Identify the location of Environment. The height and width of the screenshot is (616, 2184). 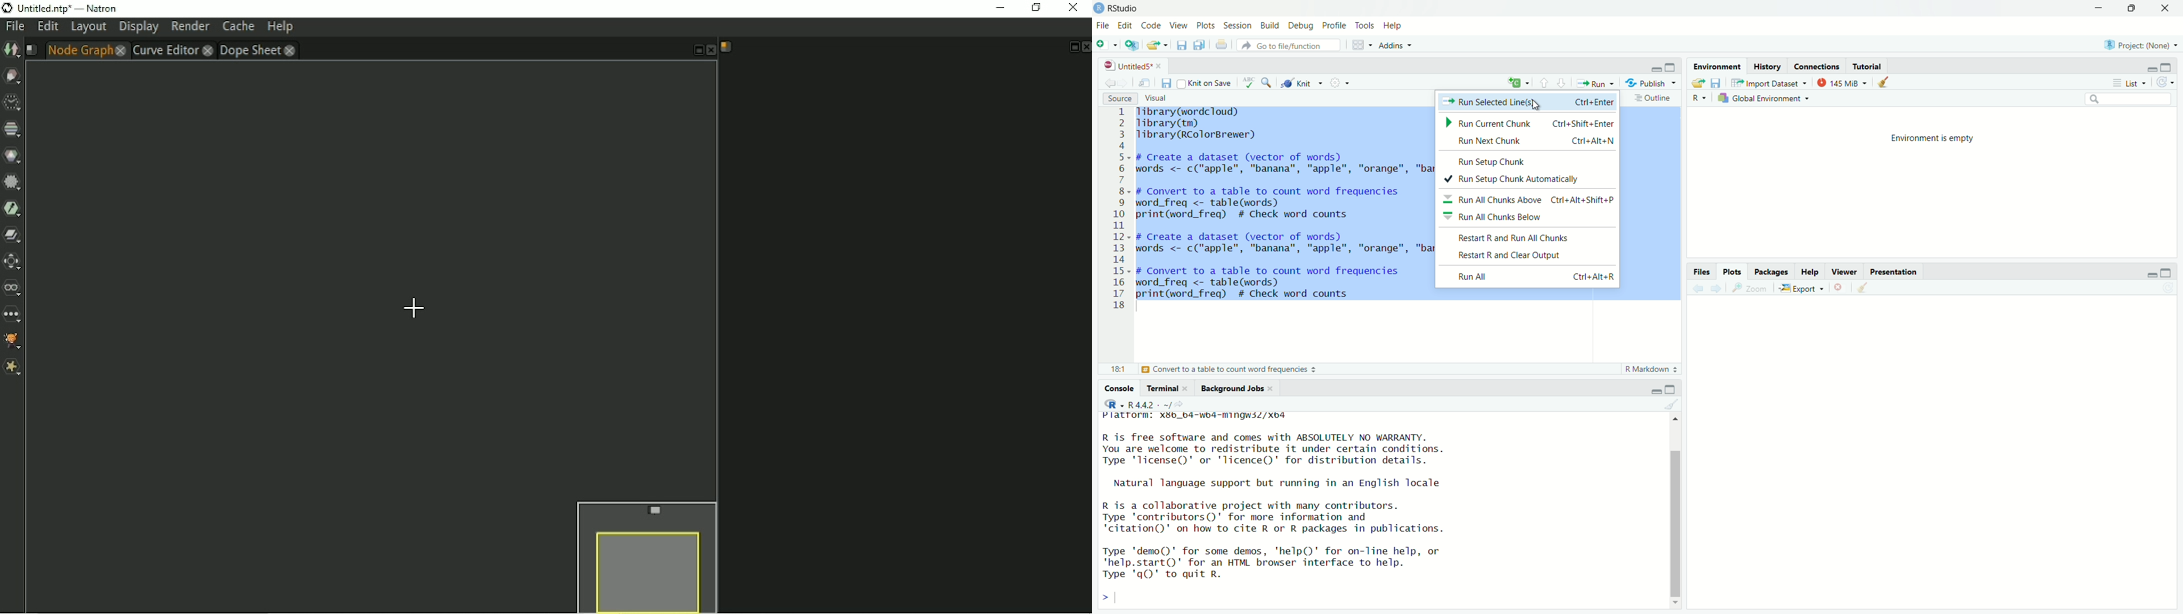
(1717, 67).